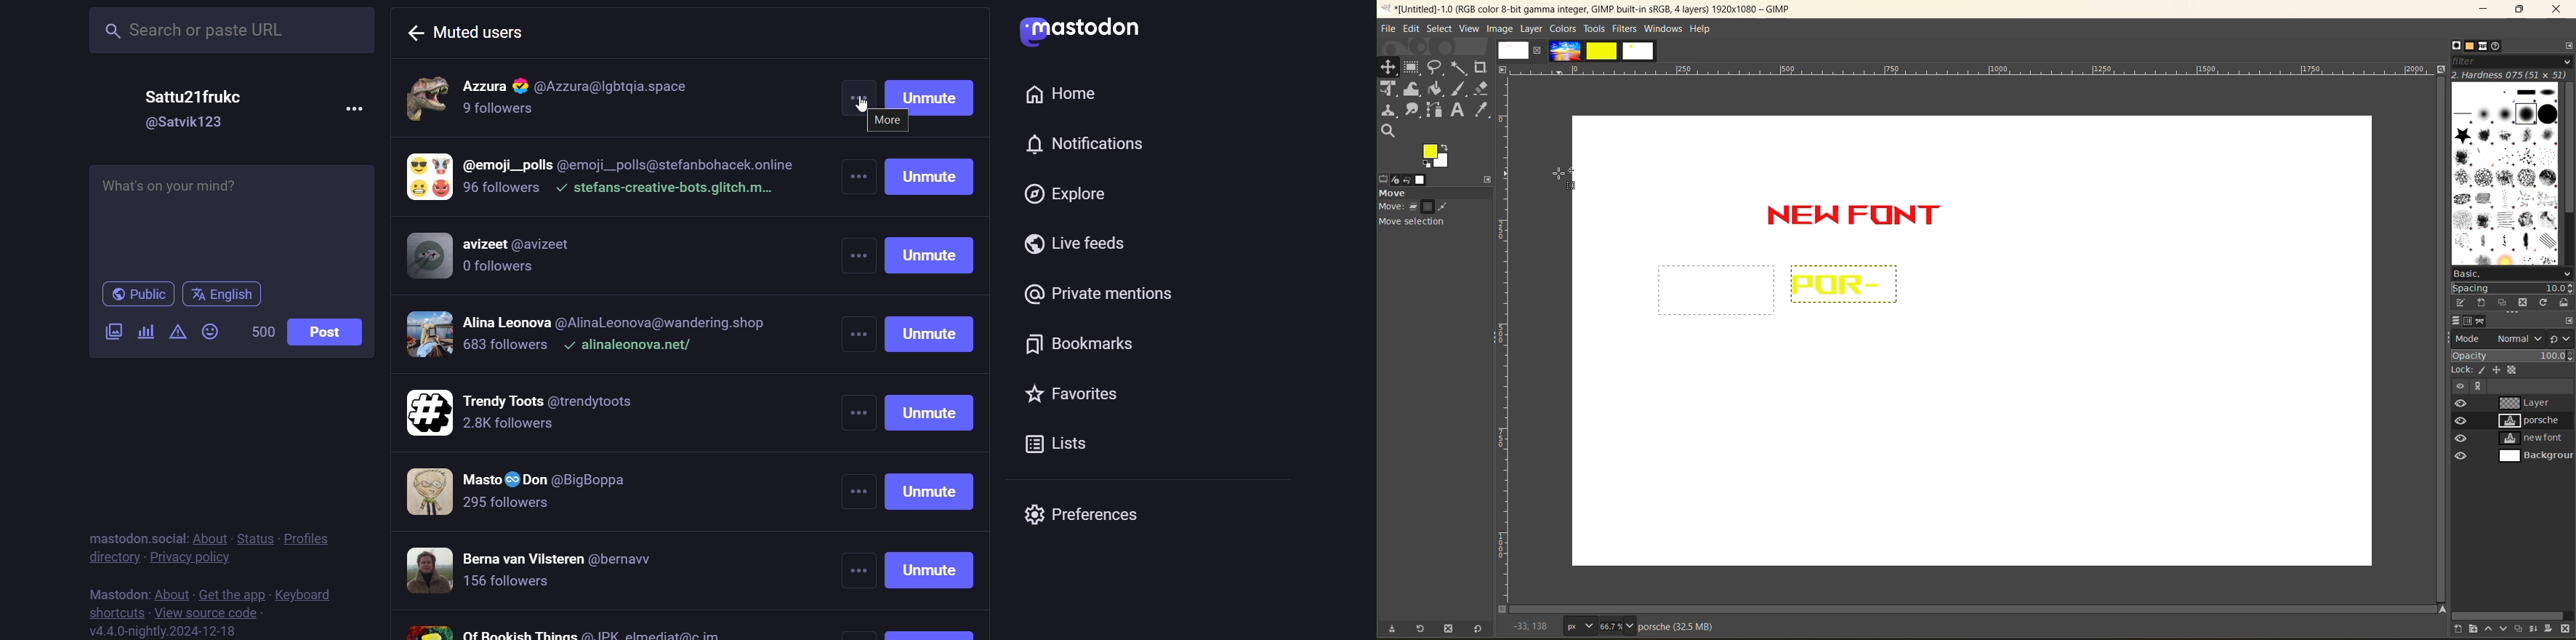  I want to click on get the app, so click(231, 591).